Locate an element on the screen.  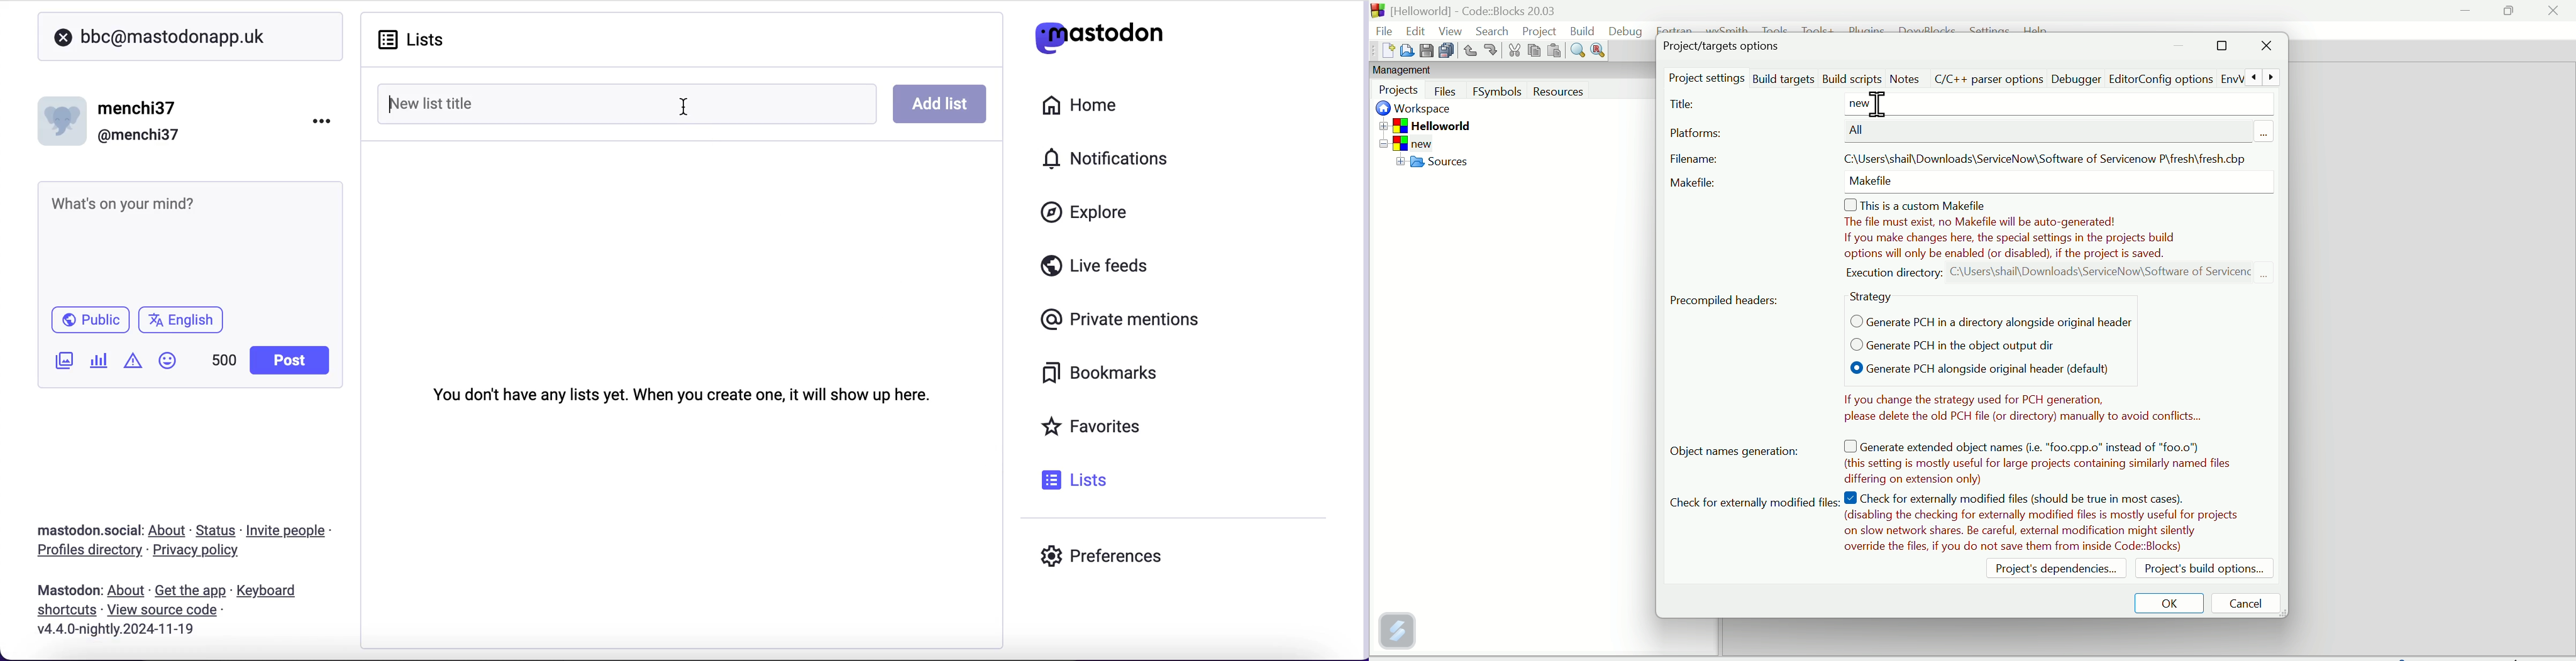
minimise is located at coordinates (2181, 48).